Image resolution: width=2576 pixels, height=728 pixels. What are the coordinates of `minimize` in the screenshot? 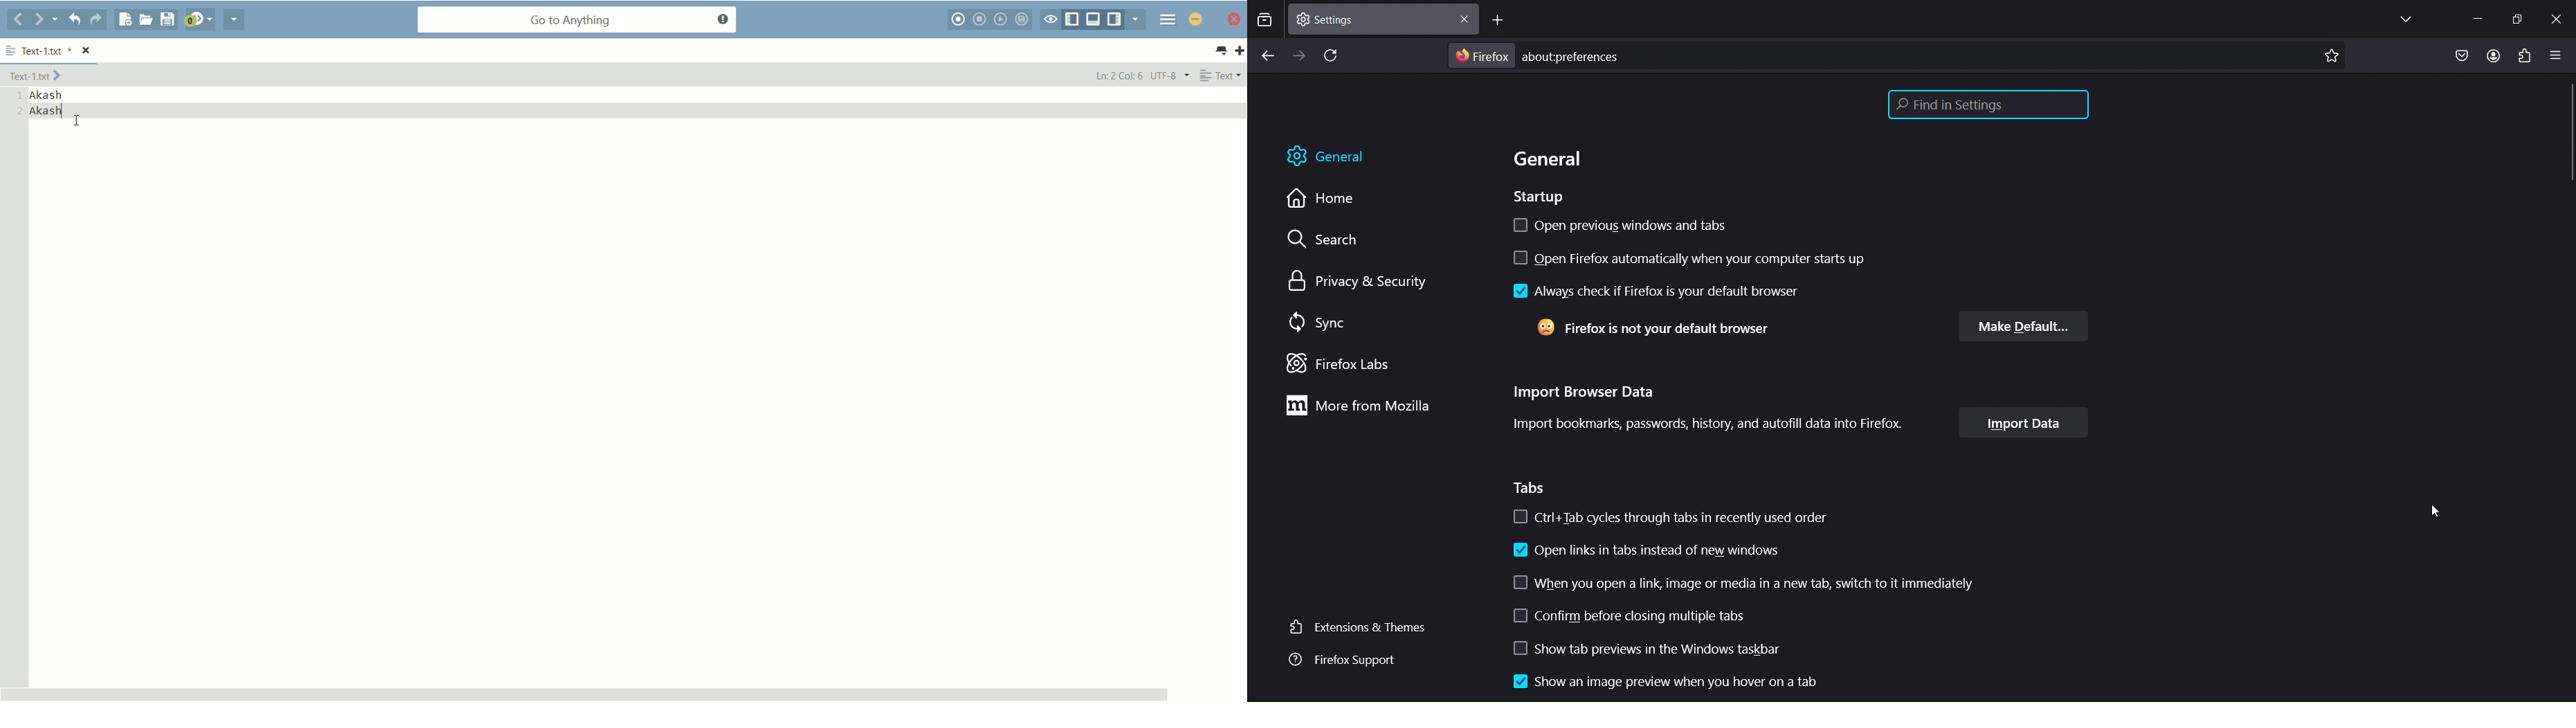 It's located at (1196, 20).